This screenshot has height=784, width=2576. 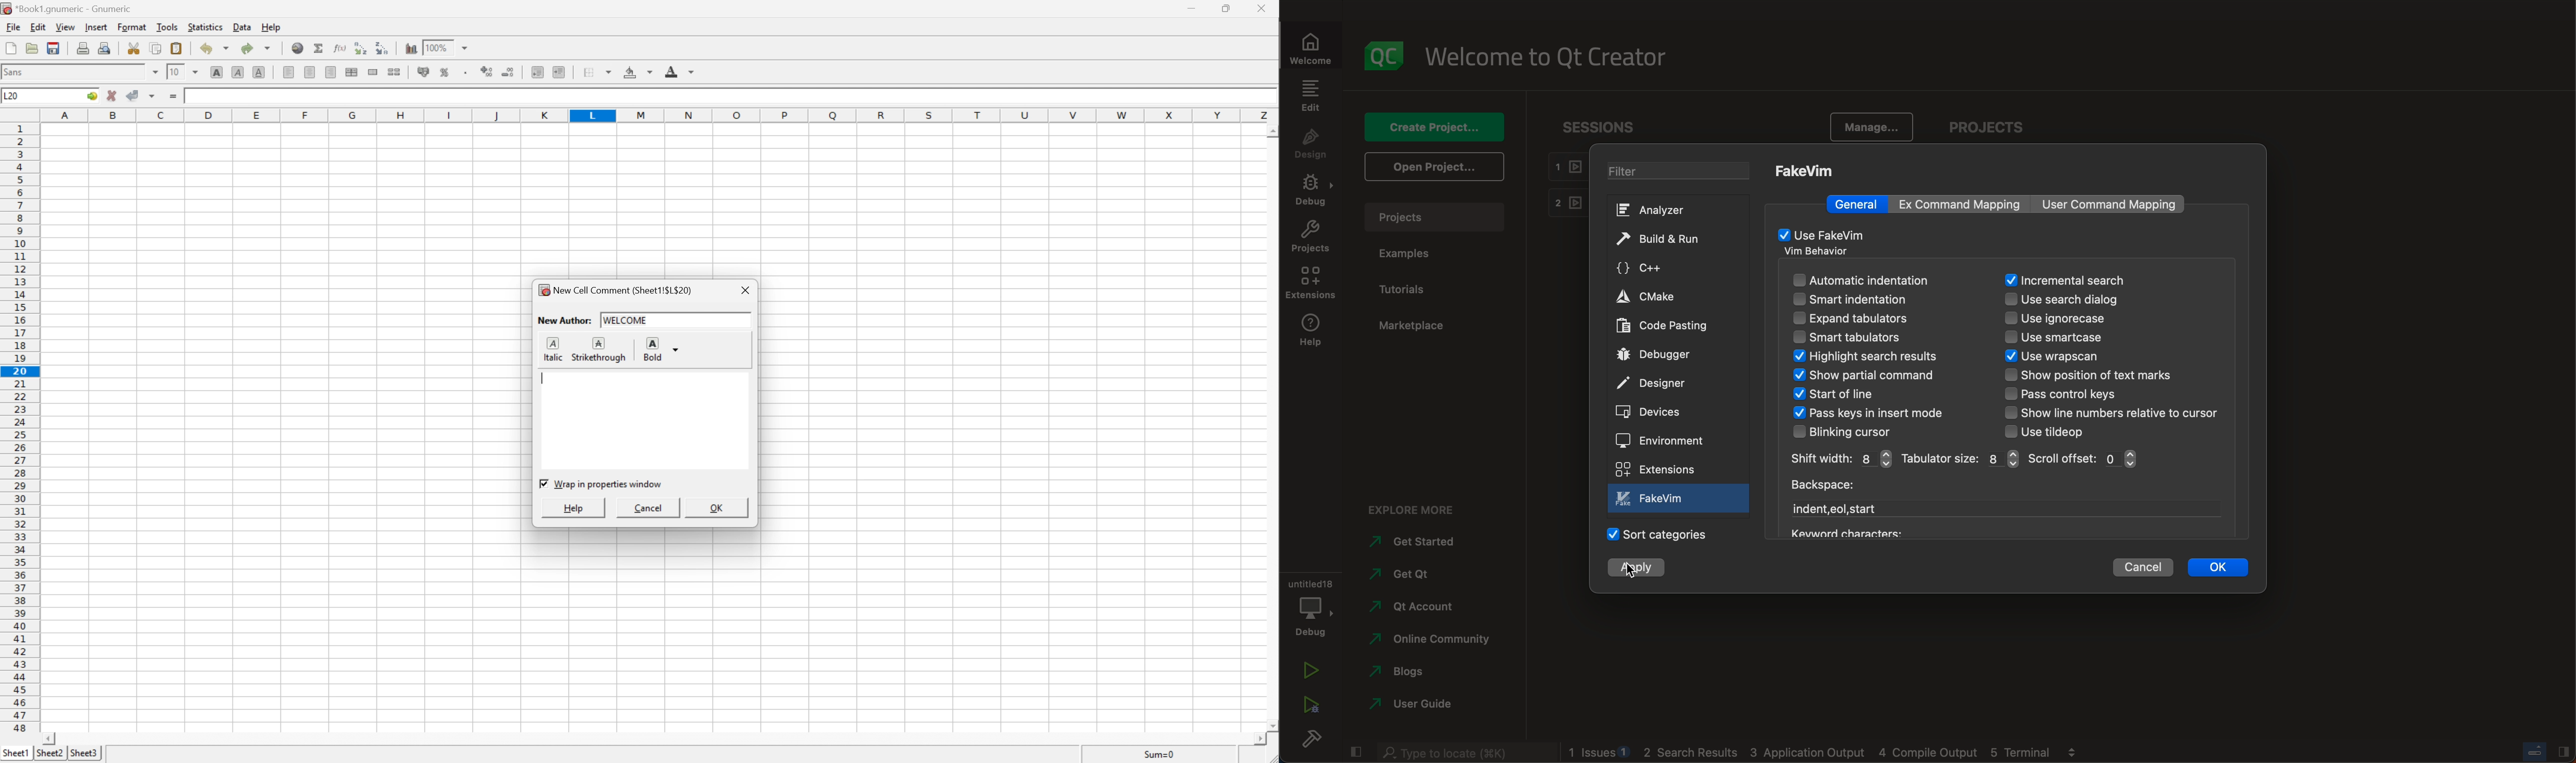 I want to click on extensions, so click(x=1656, y=469).